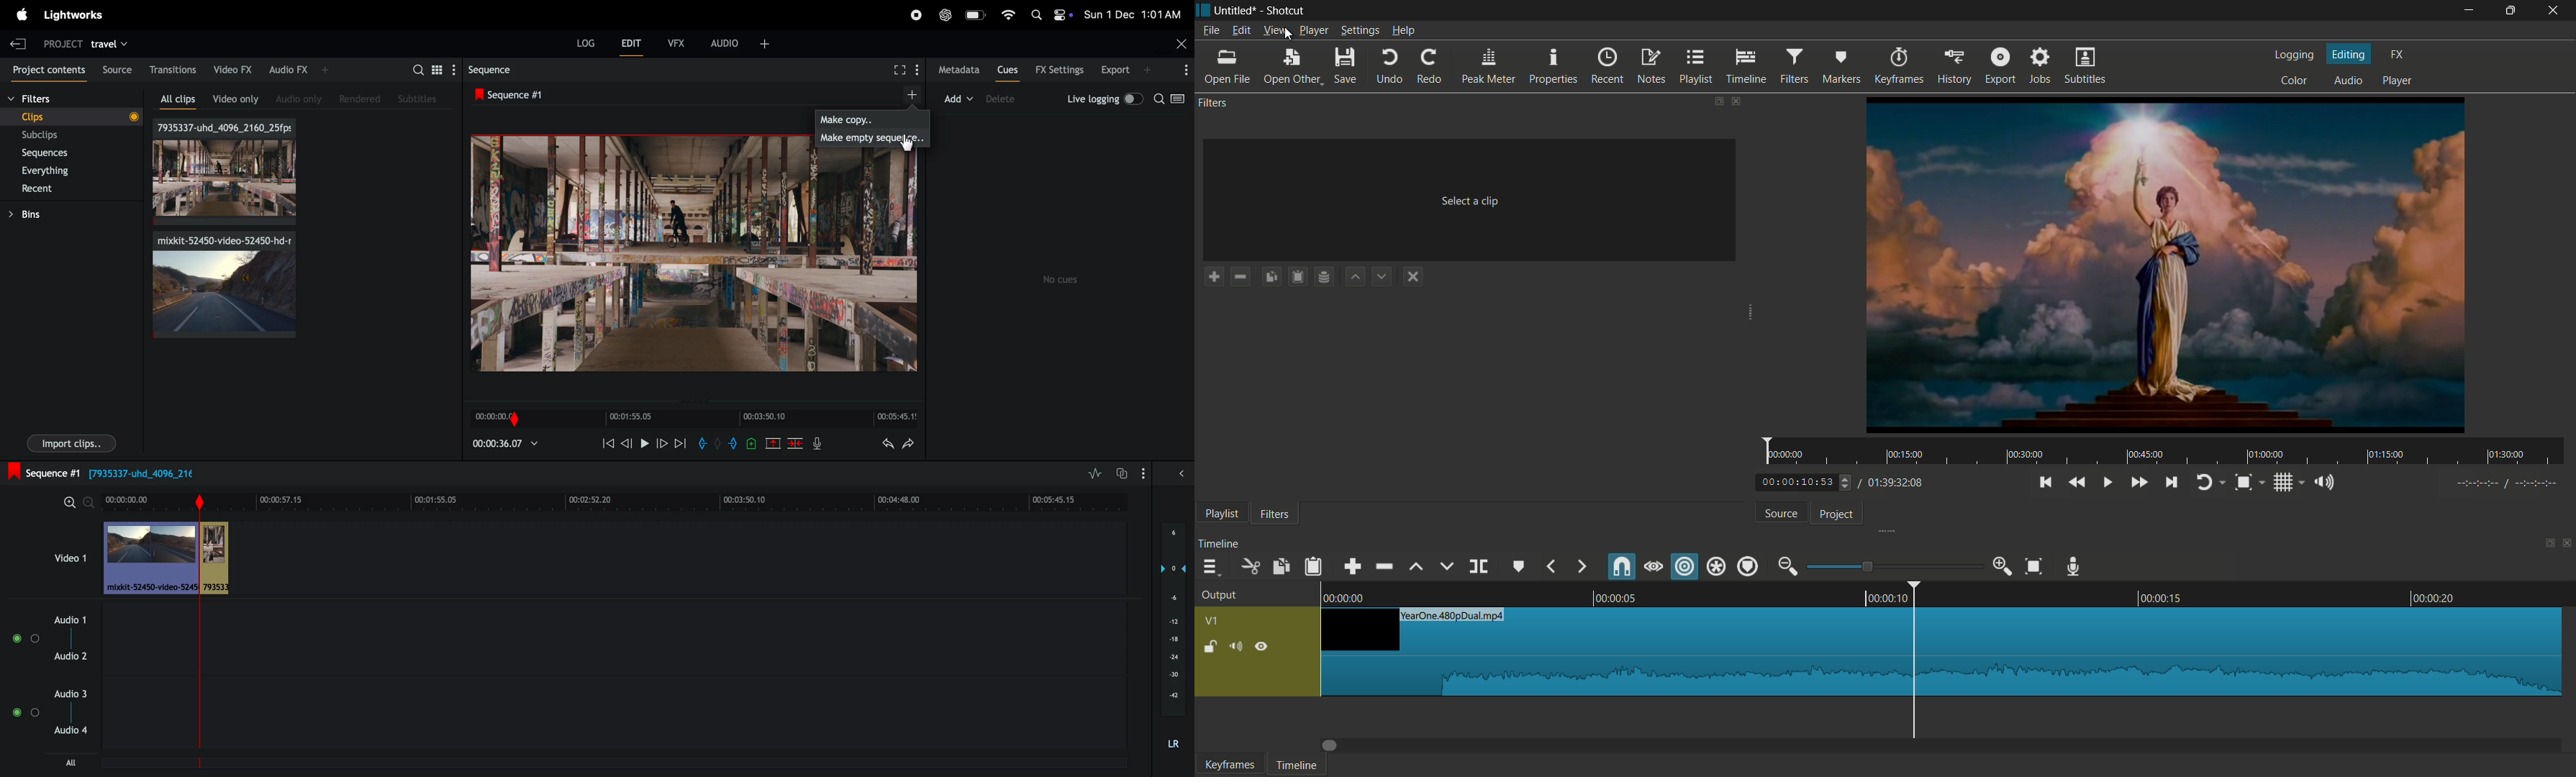 The height and width of the screenshot is (784, 2576). What do you see at coordinates (2397, 80) in the screenshot?
I see `player` at bounding box center [2397, 80].